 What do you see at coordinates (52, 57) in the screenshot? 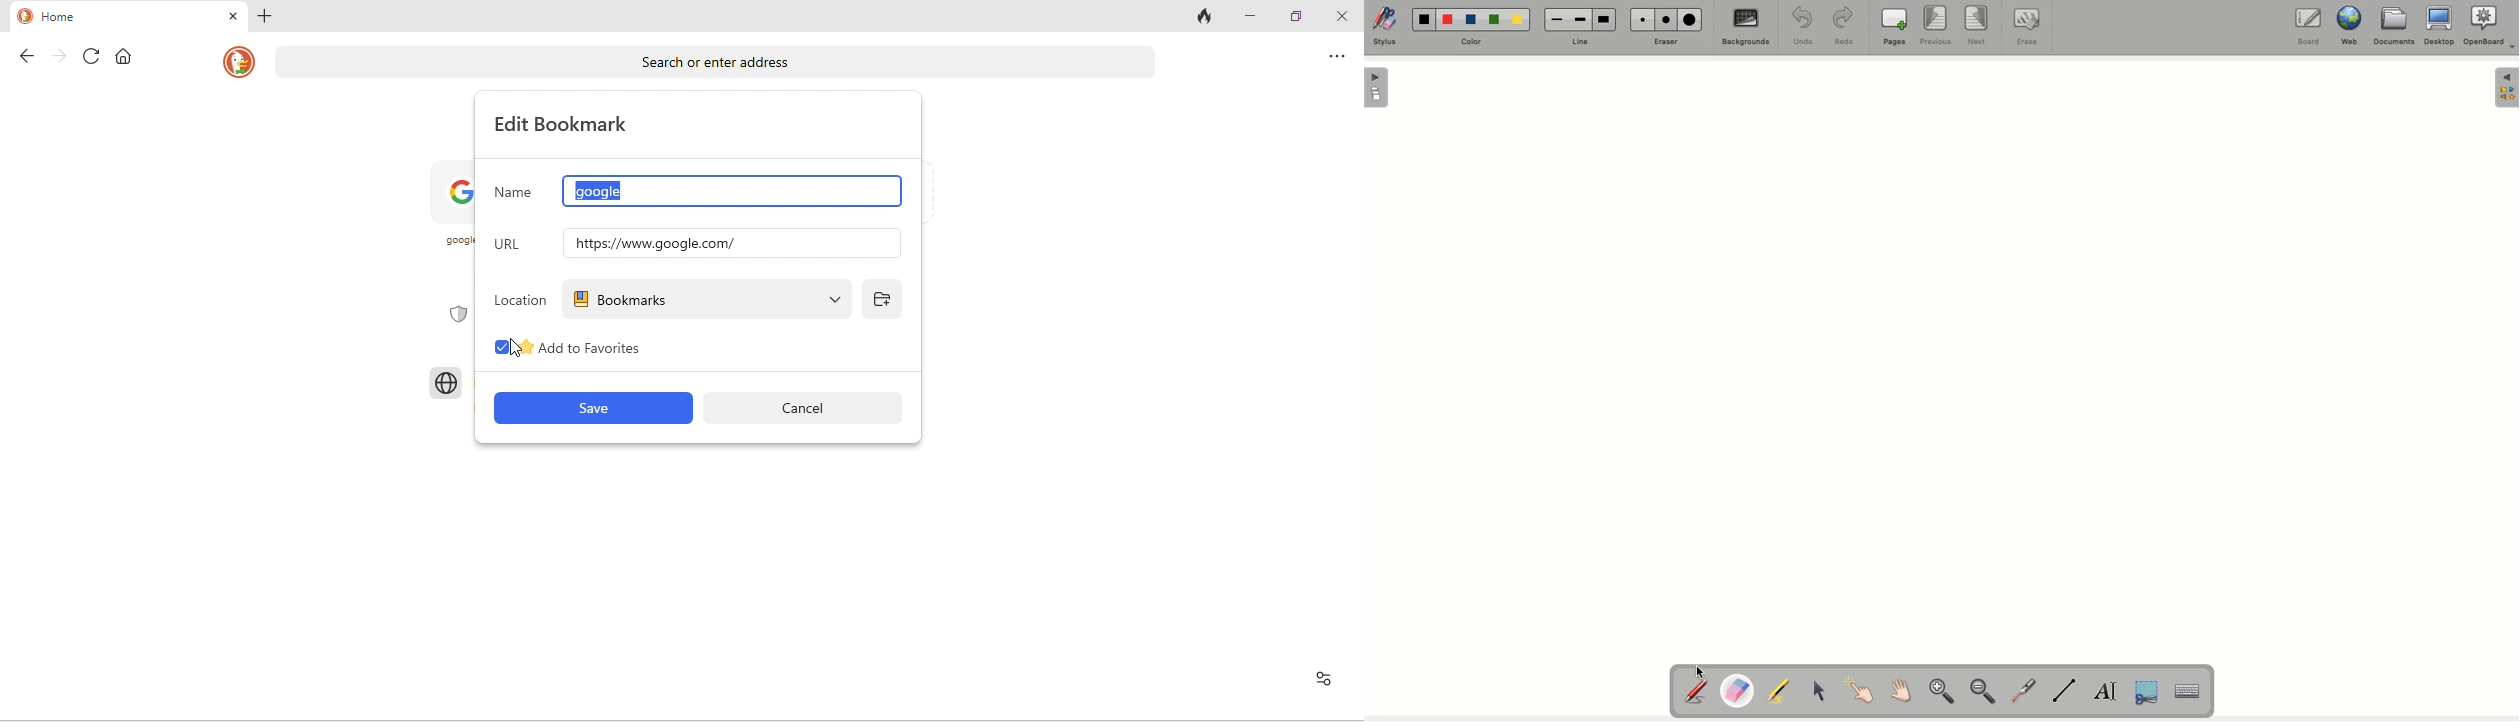
I see `forward` at bounding box center [52, 57].